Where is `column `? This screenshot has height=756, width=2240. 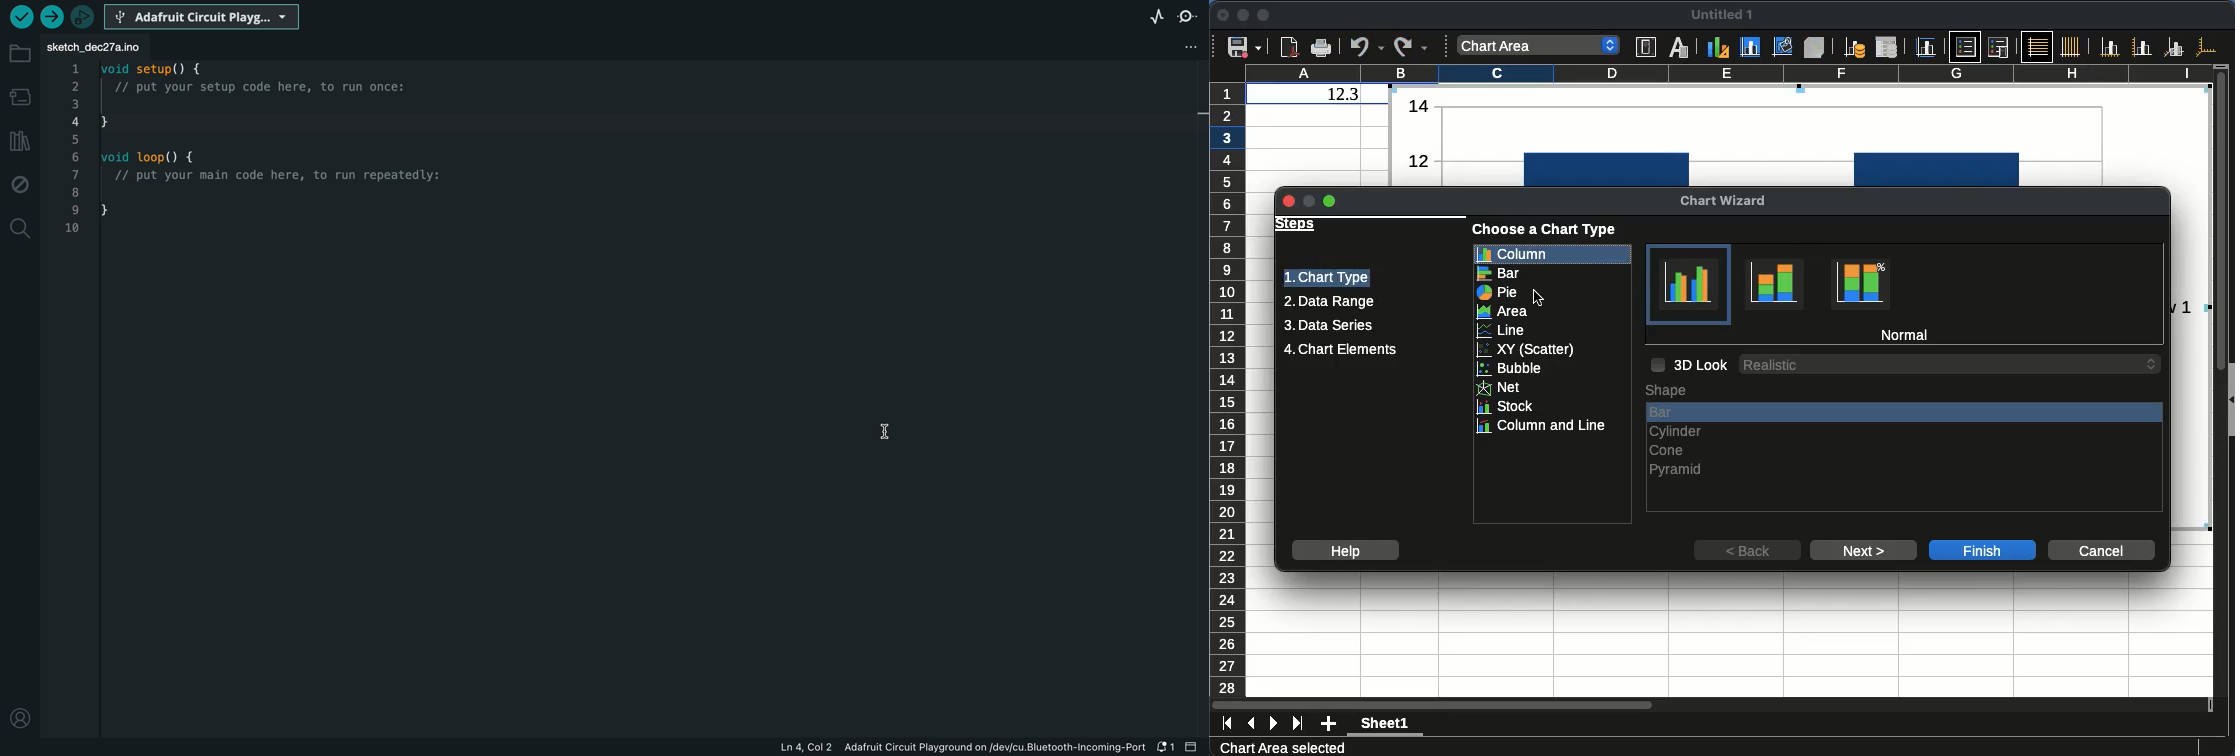 column  is located at coordinates (1728, 72).